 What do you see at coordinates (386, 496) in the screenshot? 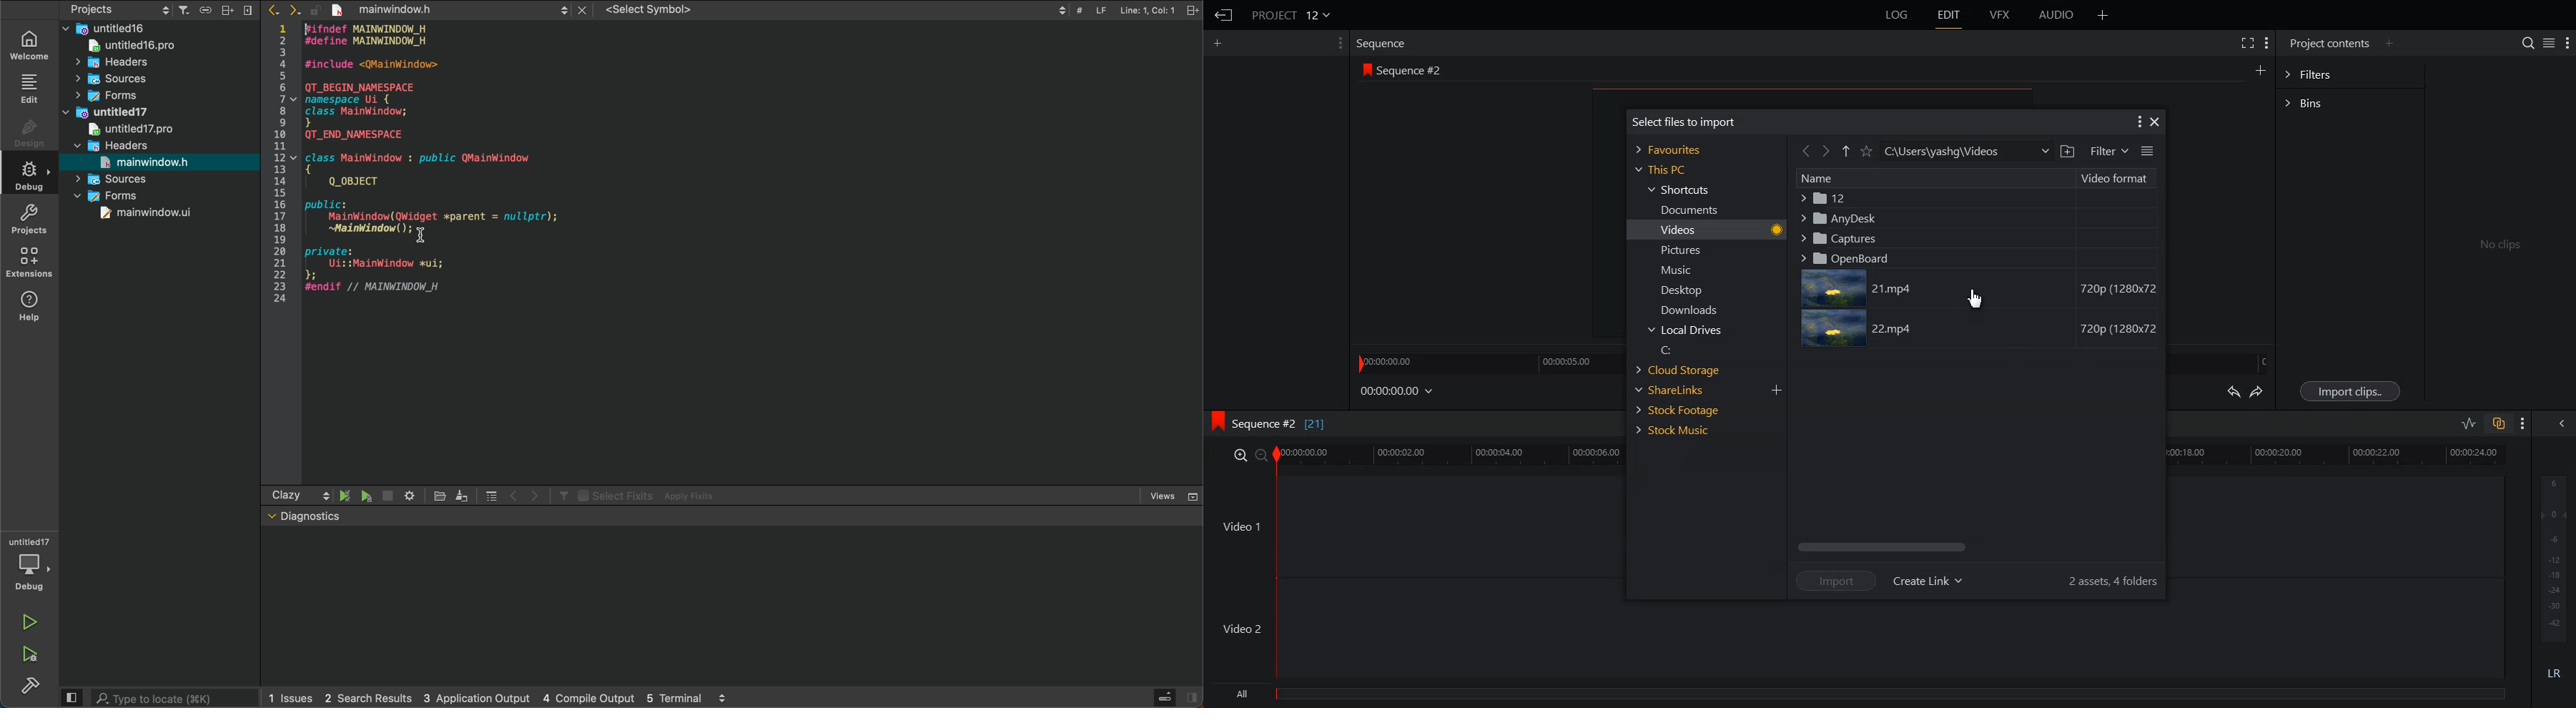
I see `Stop` at bounding box center [386, 496].